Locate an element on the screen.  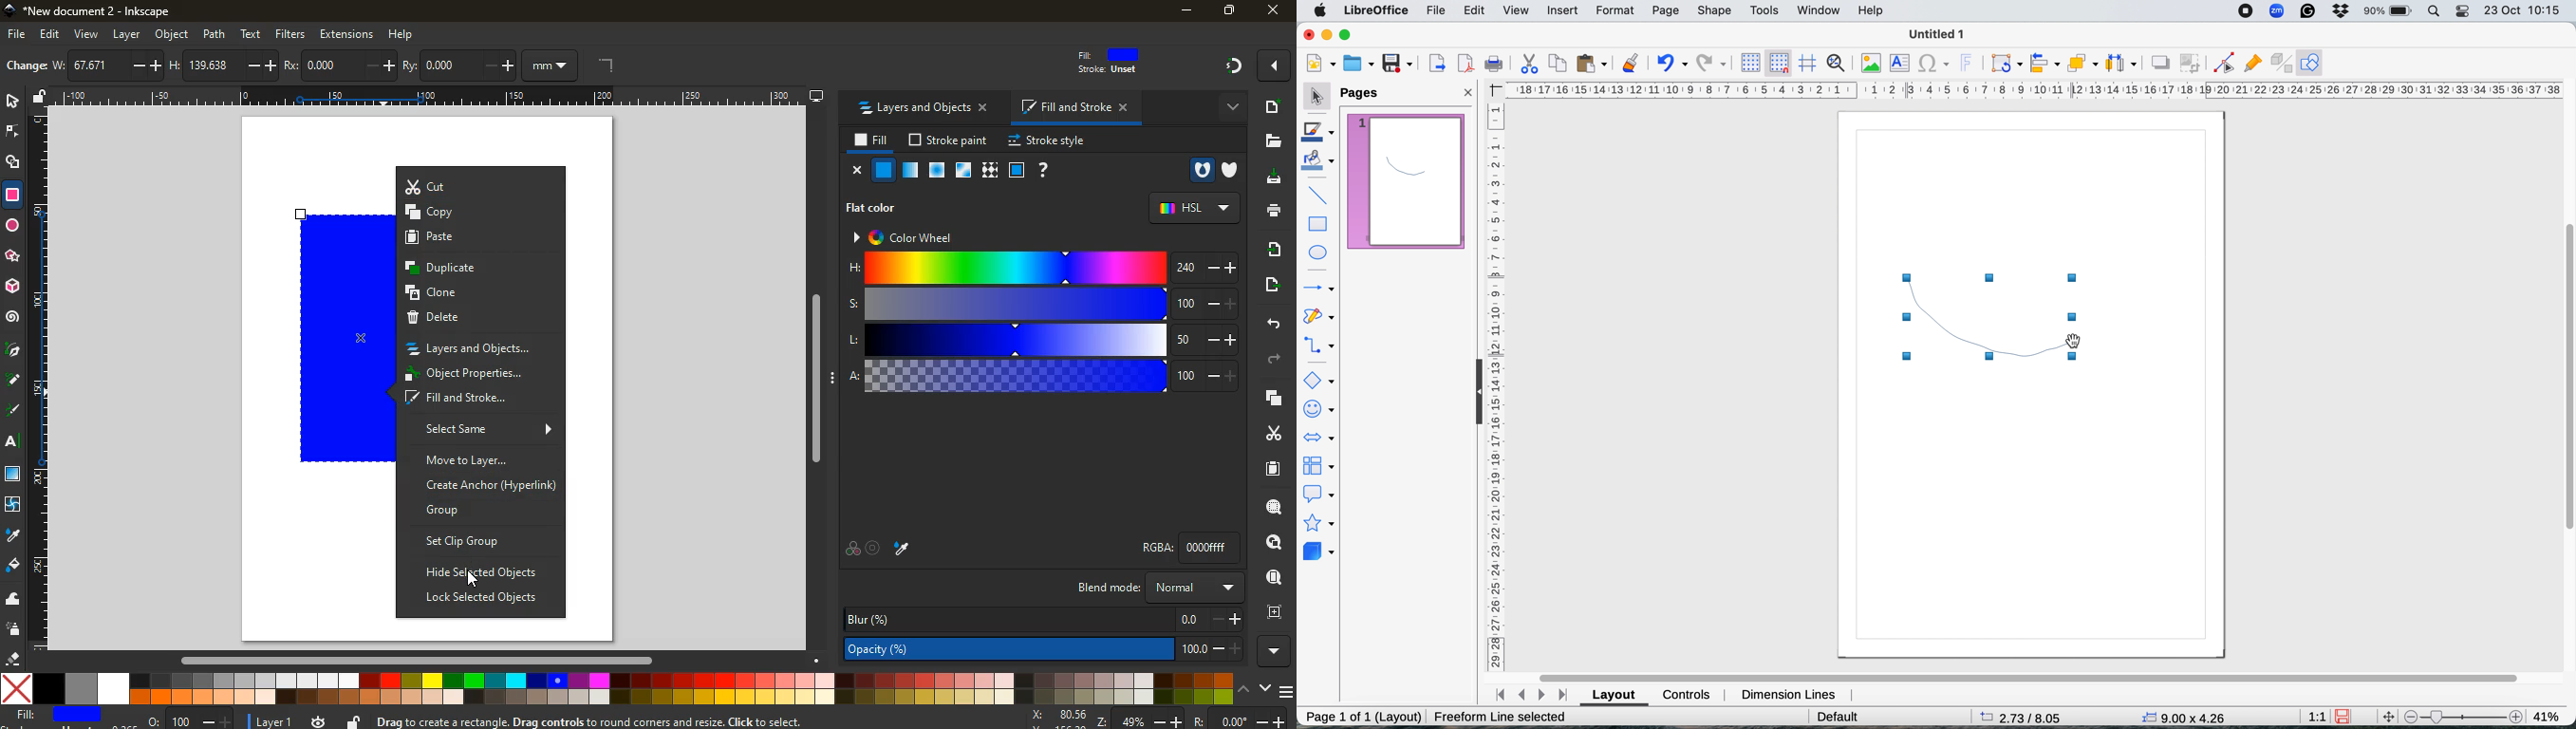
edge is located at coordinates (13, 135).